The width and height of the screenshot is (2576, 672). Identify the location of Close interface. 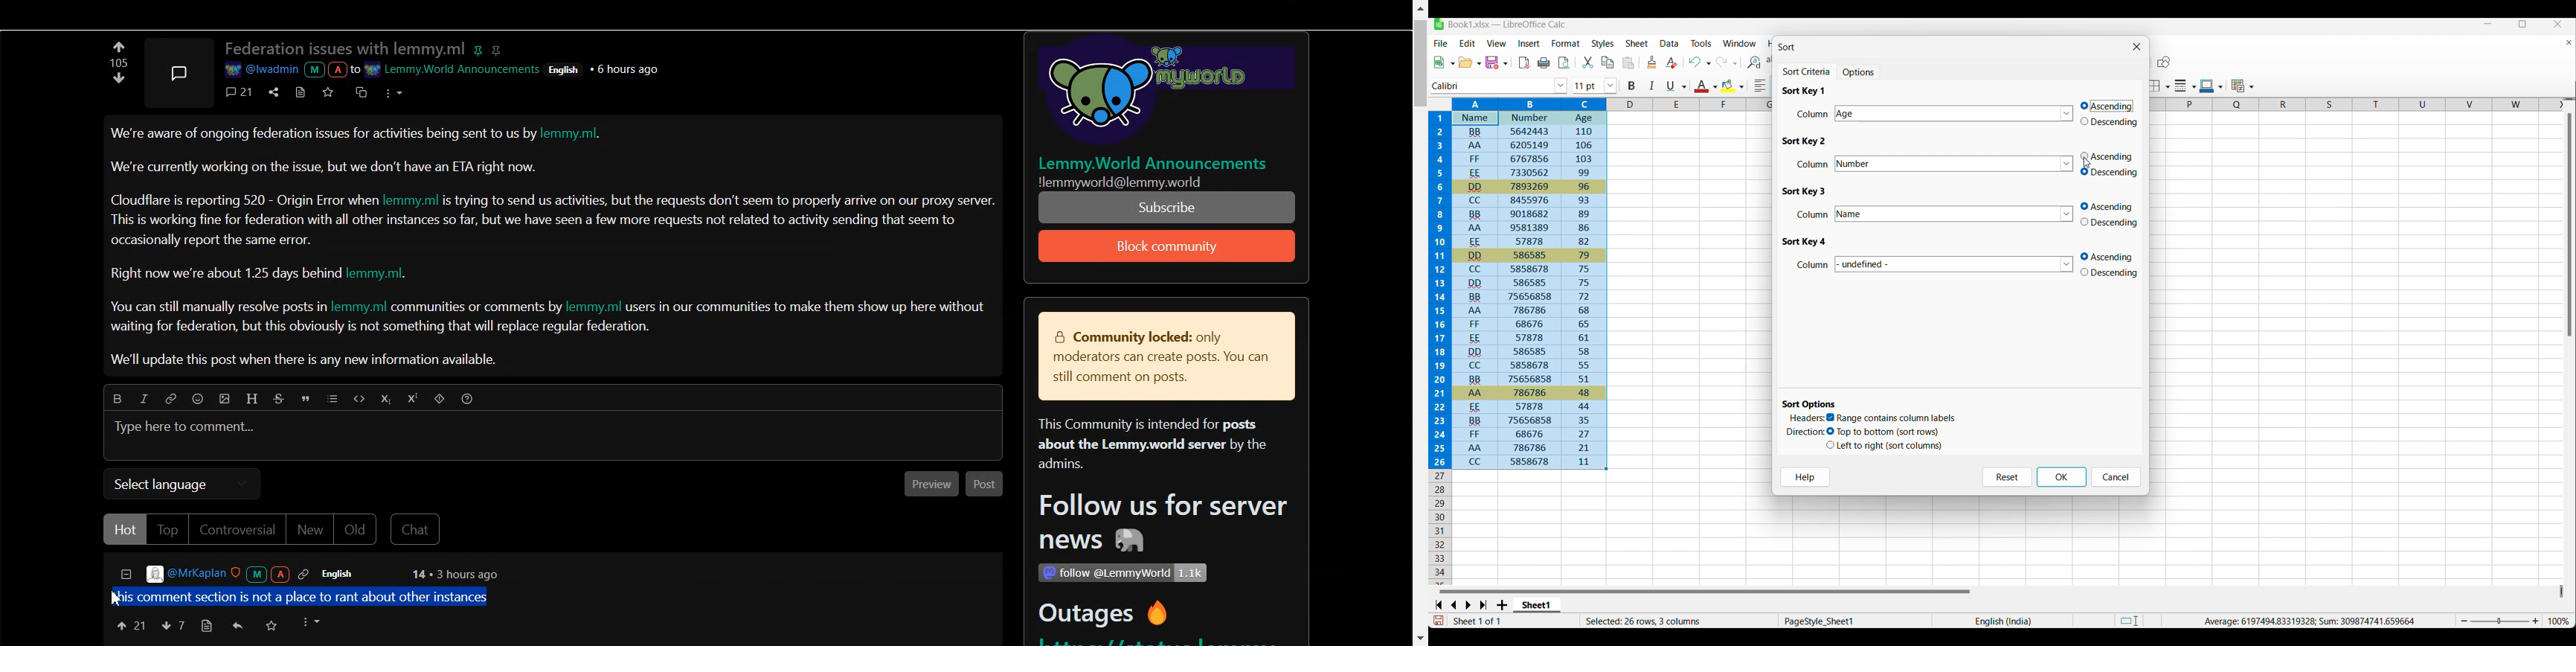
(2558, 24).